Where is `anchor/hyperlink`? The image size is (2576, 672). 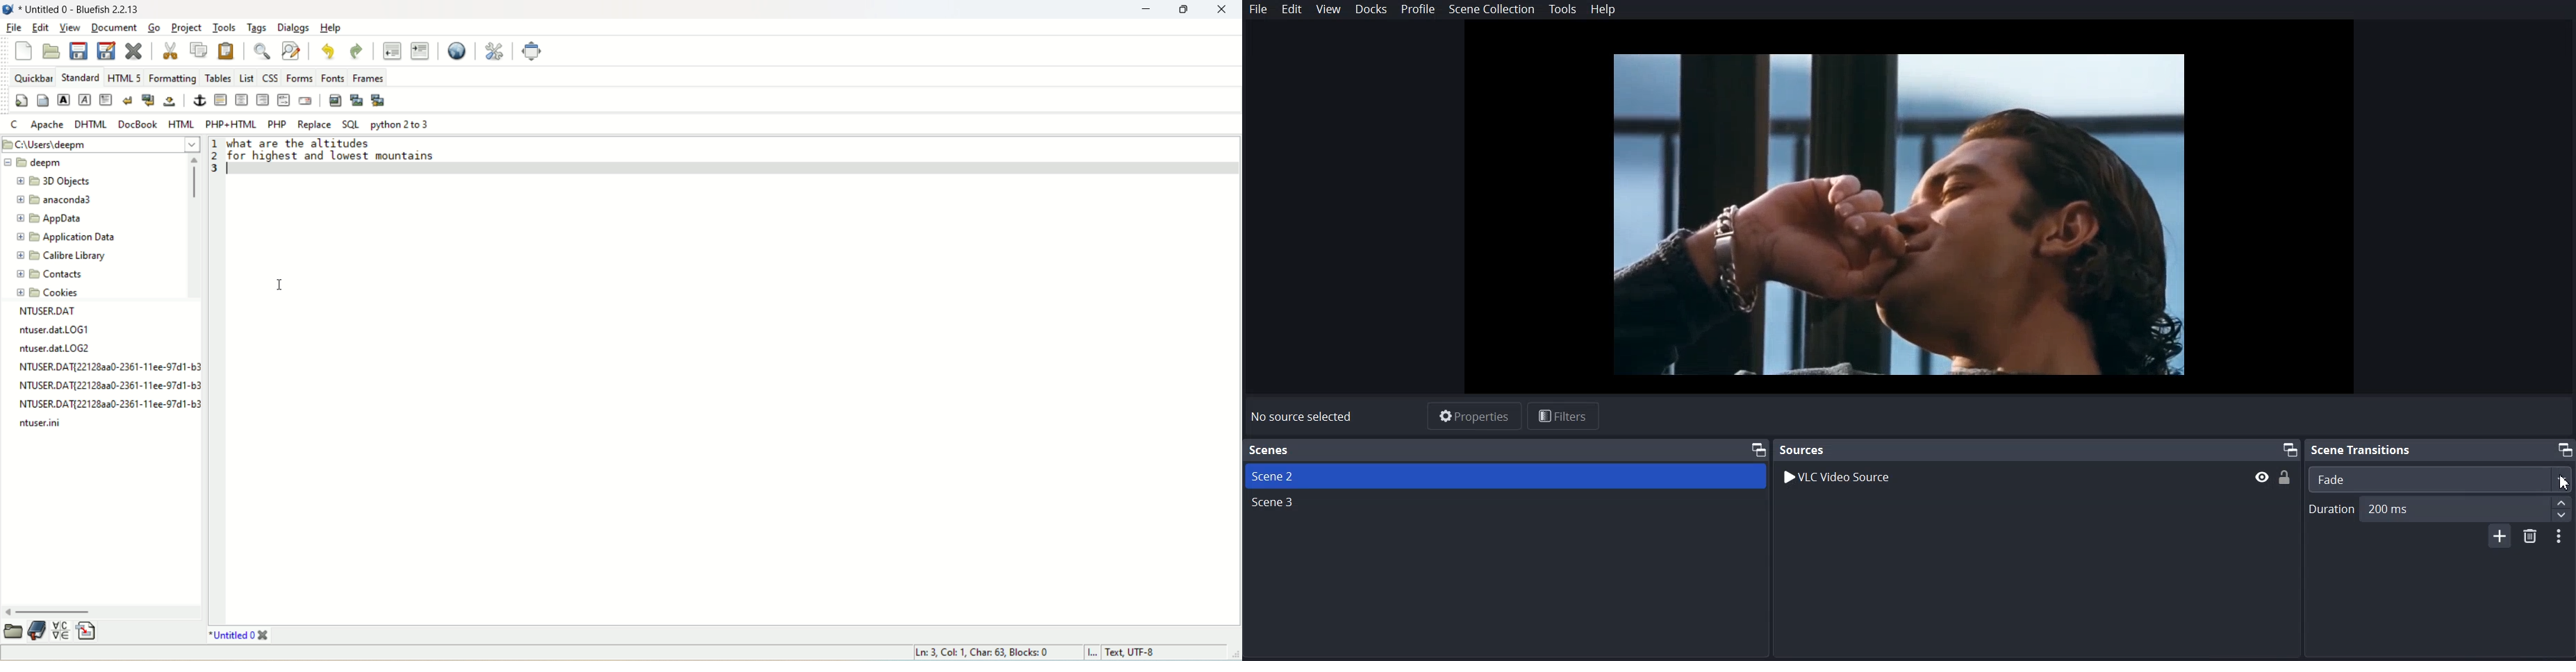
anchor/hyperlink is located at coordinates (200, 99).